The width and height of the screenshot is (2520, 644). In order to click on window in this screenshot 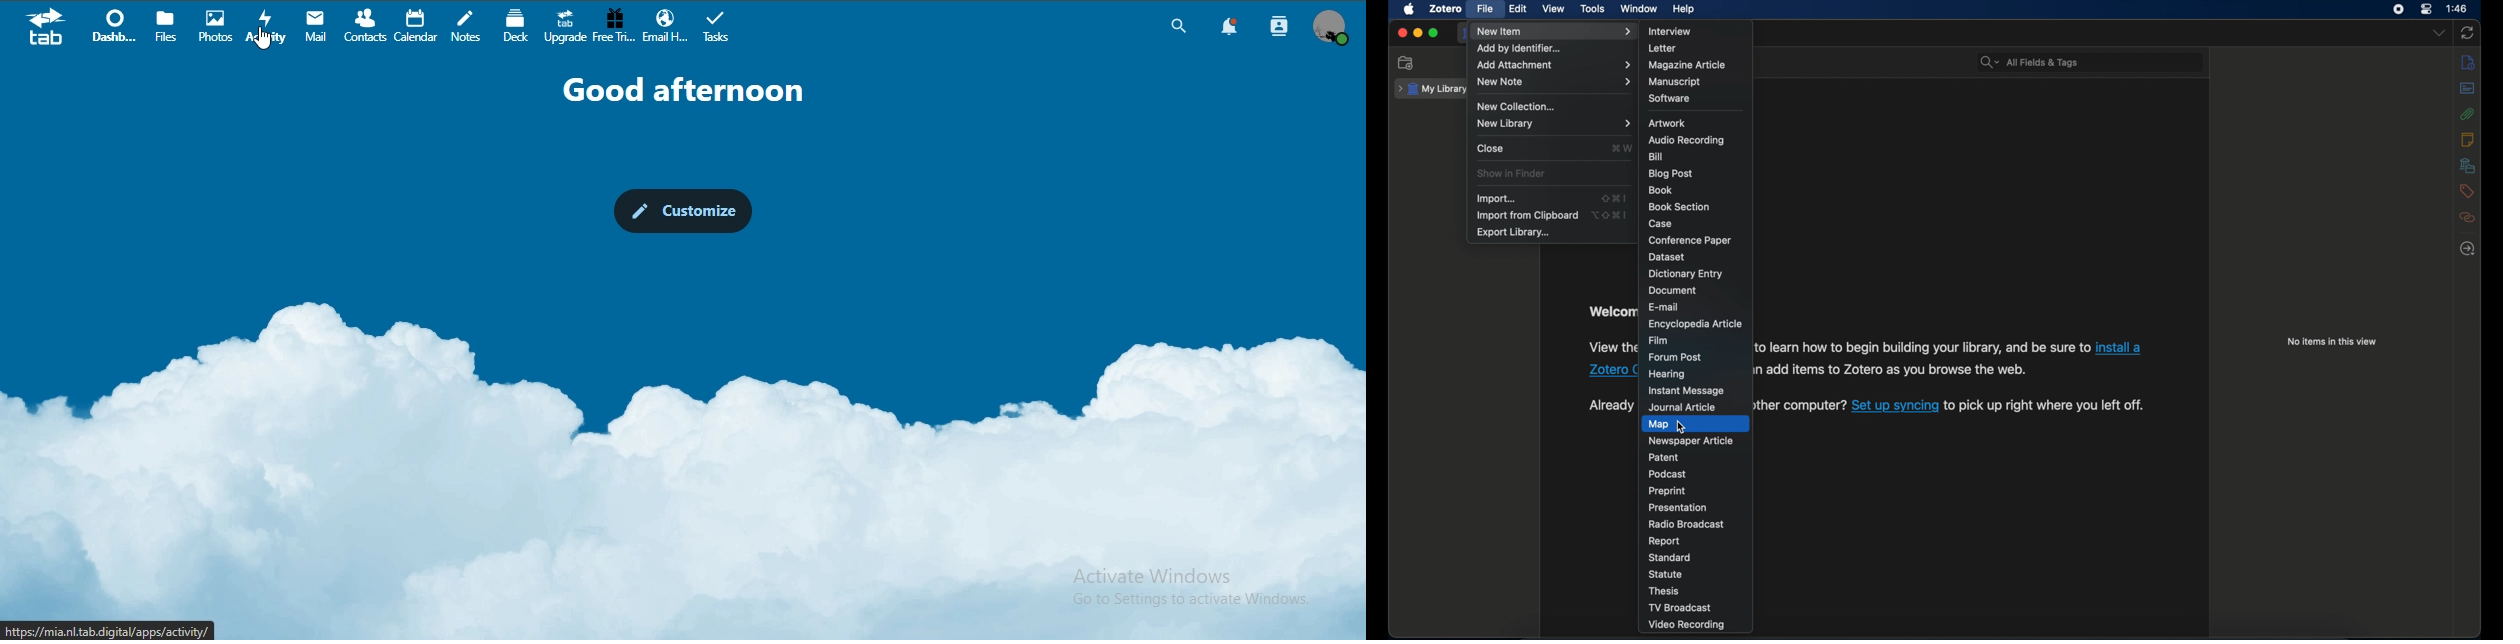, I will do `click(1639, 8)`.